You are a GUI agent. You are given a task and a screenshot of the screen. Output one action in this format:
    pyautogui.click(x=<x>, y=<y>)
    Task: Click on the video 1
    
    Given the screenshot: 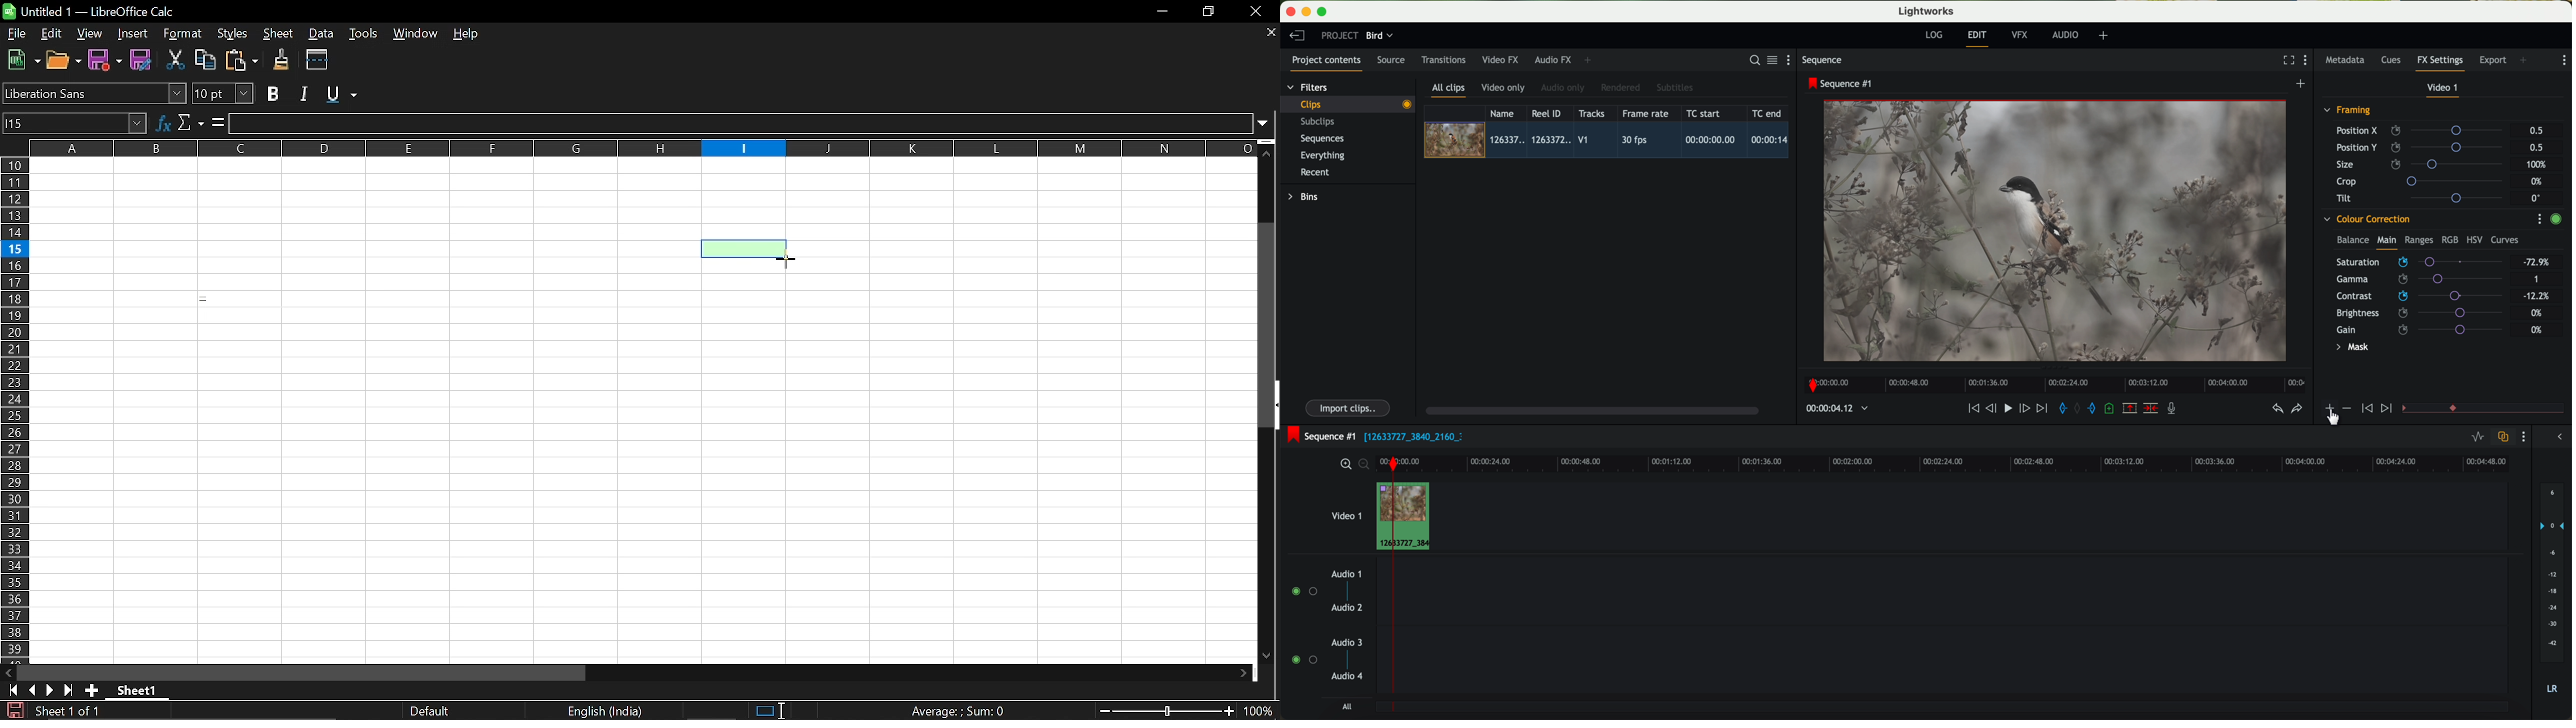 What is the action you would take?
    pyautogui.click(x=2444, y=90)
    